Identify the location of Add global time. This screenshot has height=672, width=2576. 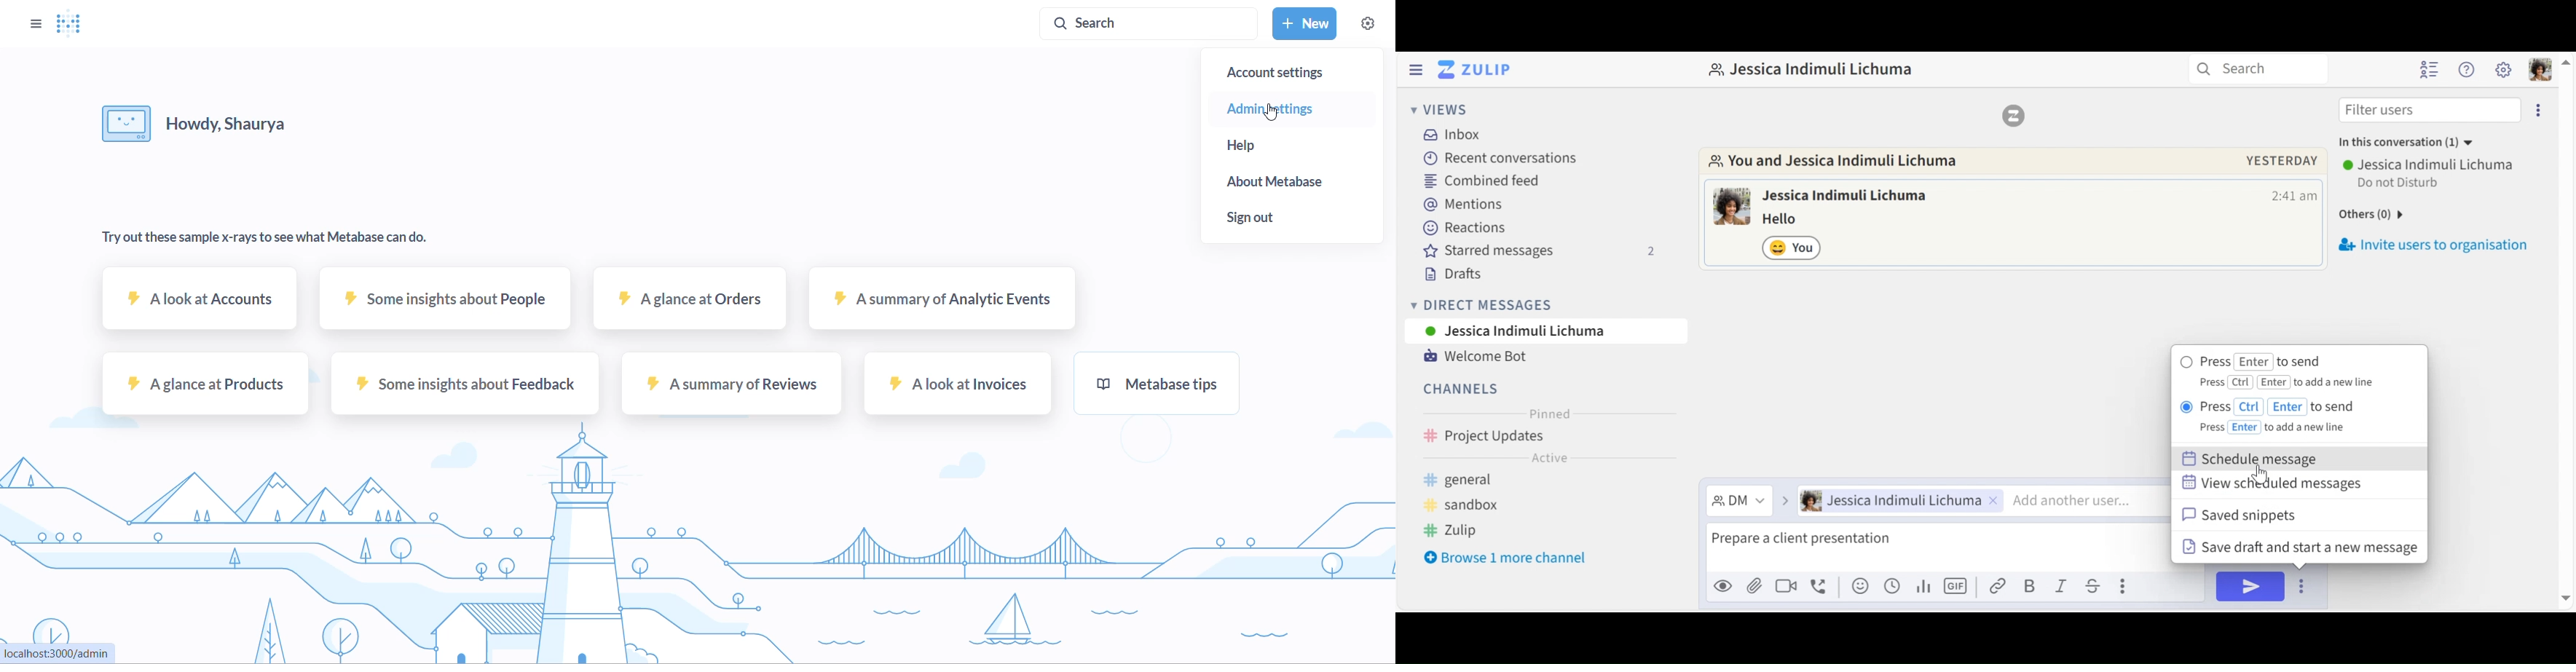
(1891, 586).